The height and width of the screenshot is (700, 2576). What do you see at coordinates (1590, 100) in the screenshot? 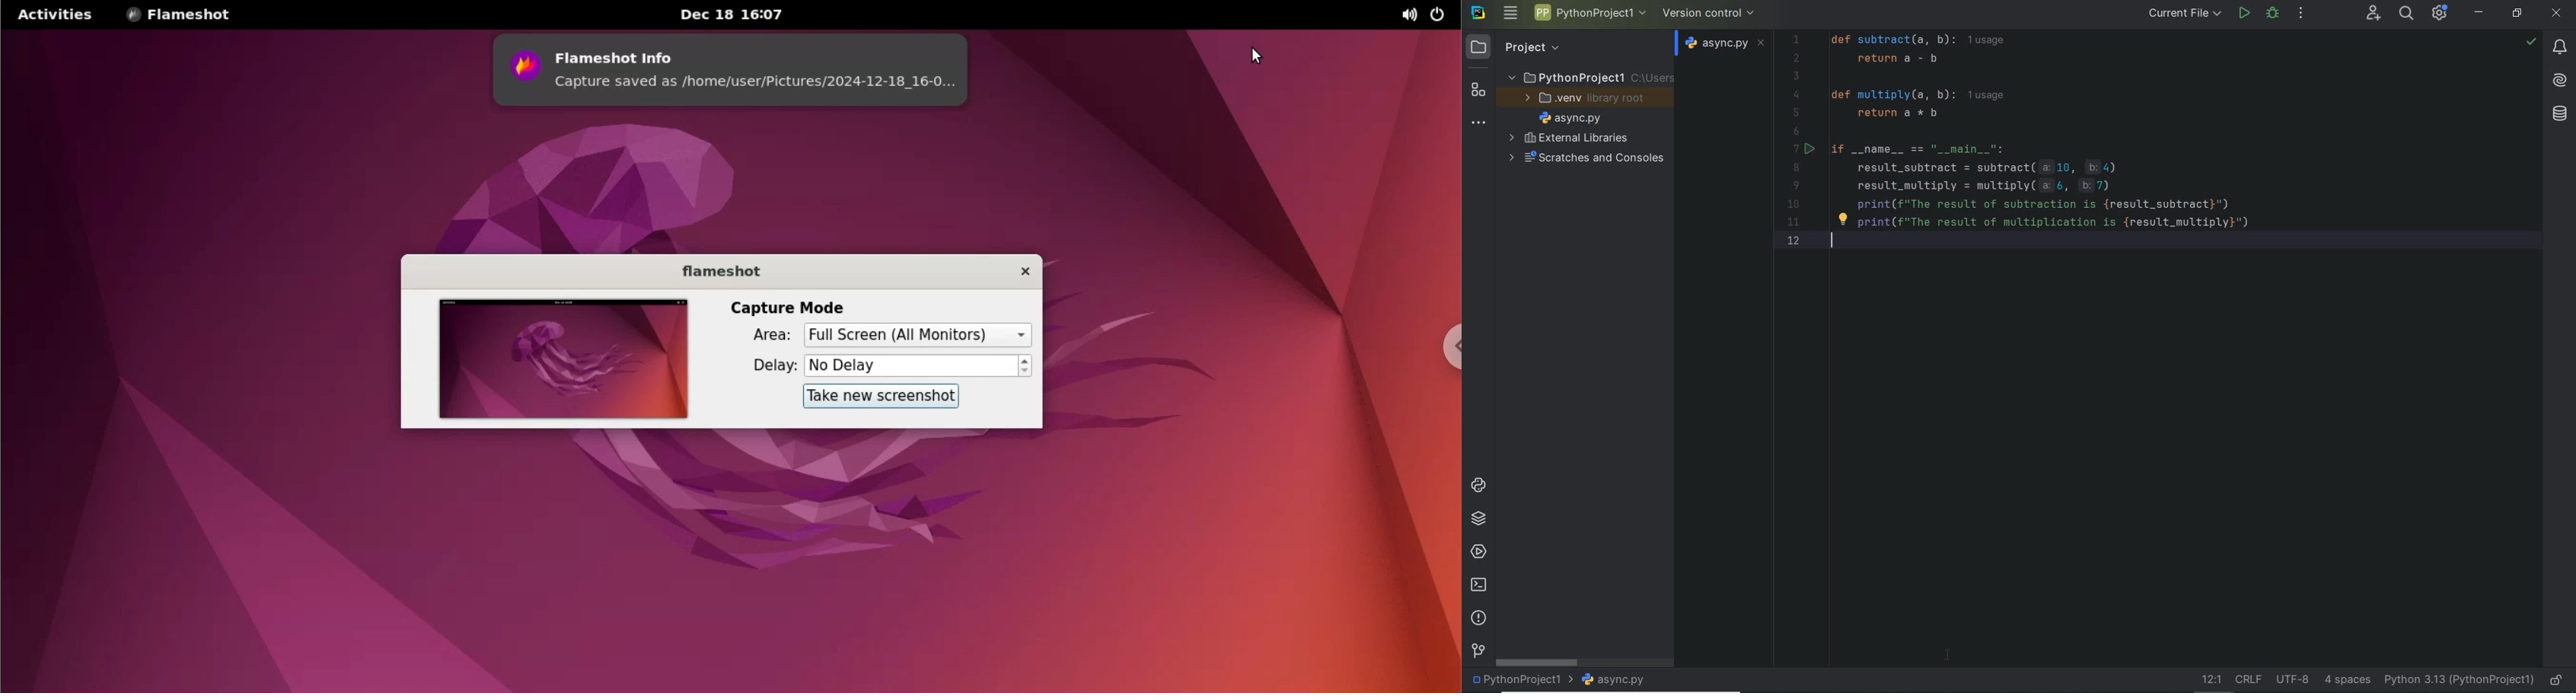
I see `.venv` at bounding box center [1590, 100].